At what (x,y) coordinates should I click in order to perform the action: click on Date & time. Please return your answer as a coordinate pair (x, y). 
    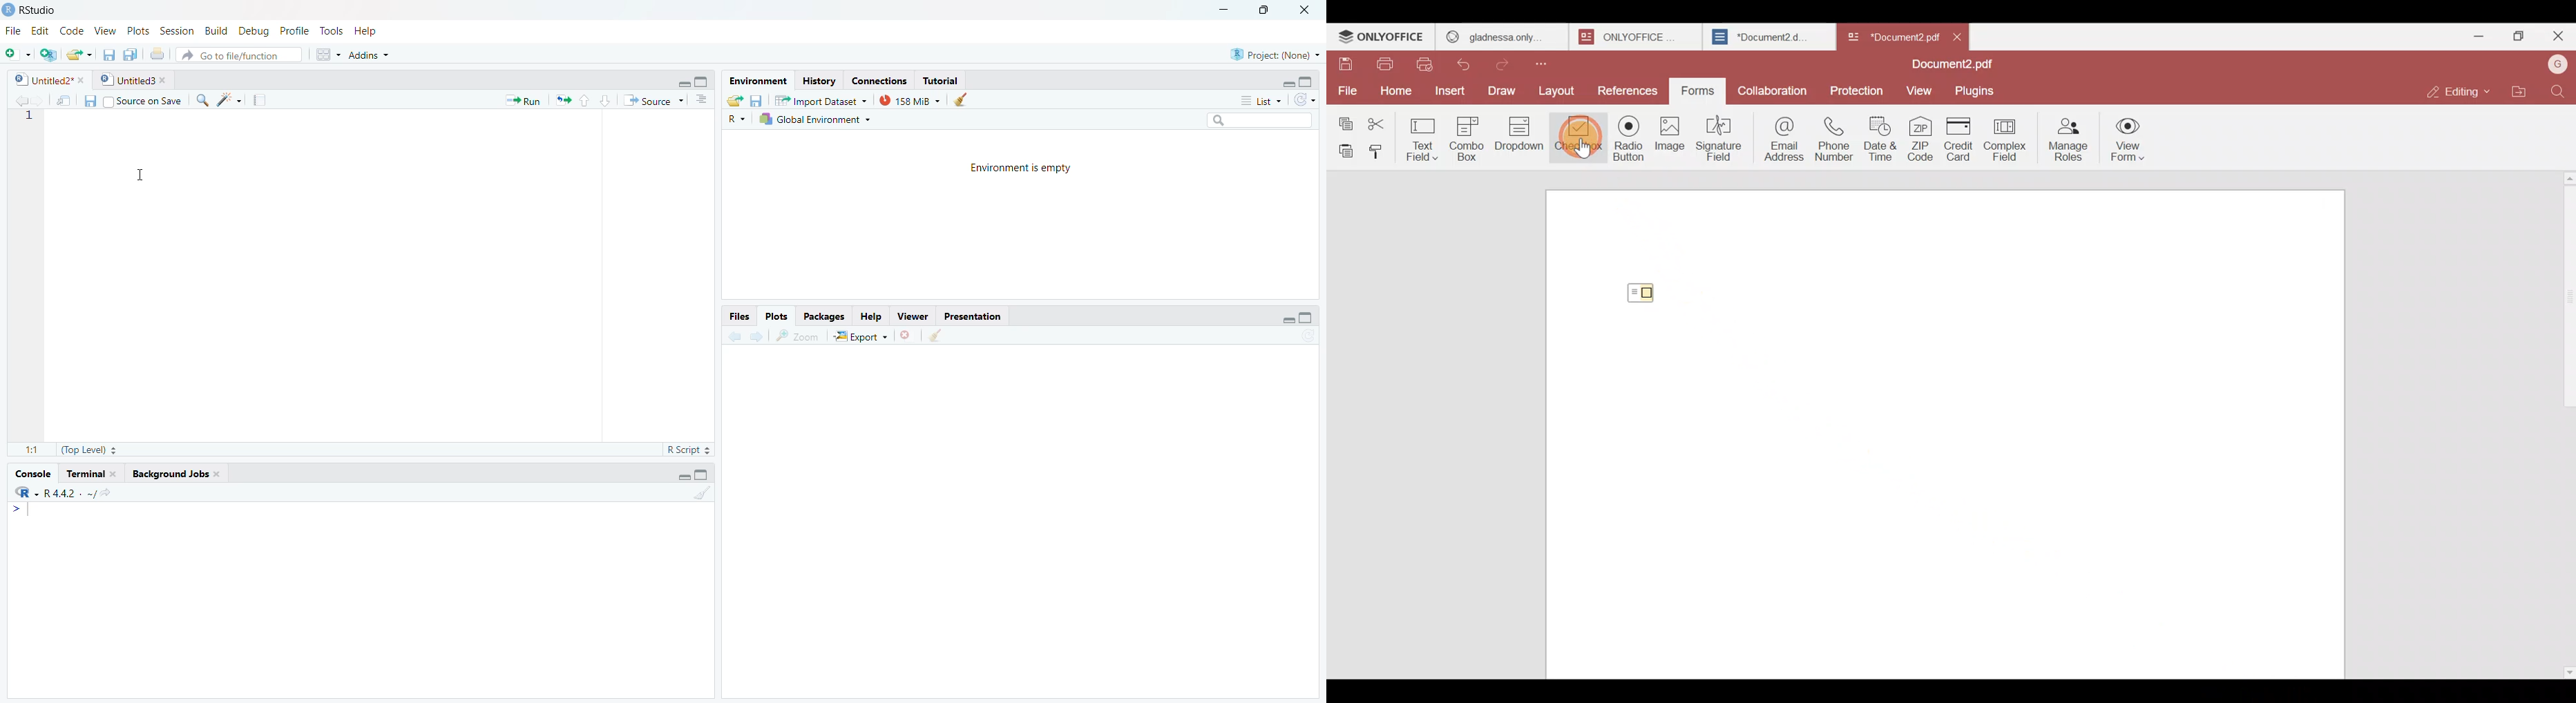
    Looking at the image, I should click on (1884, 139).